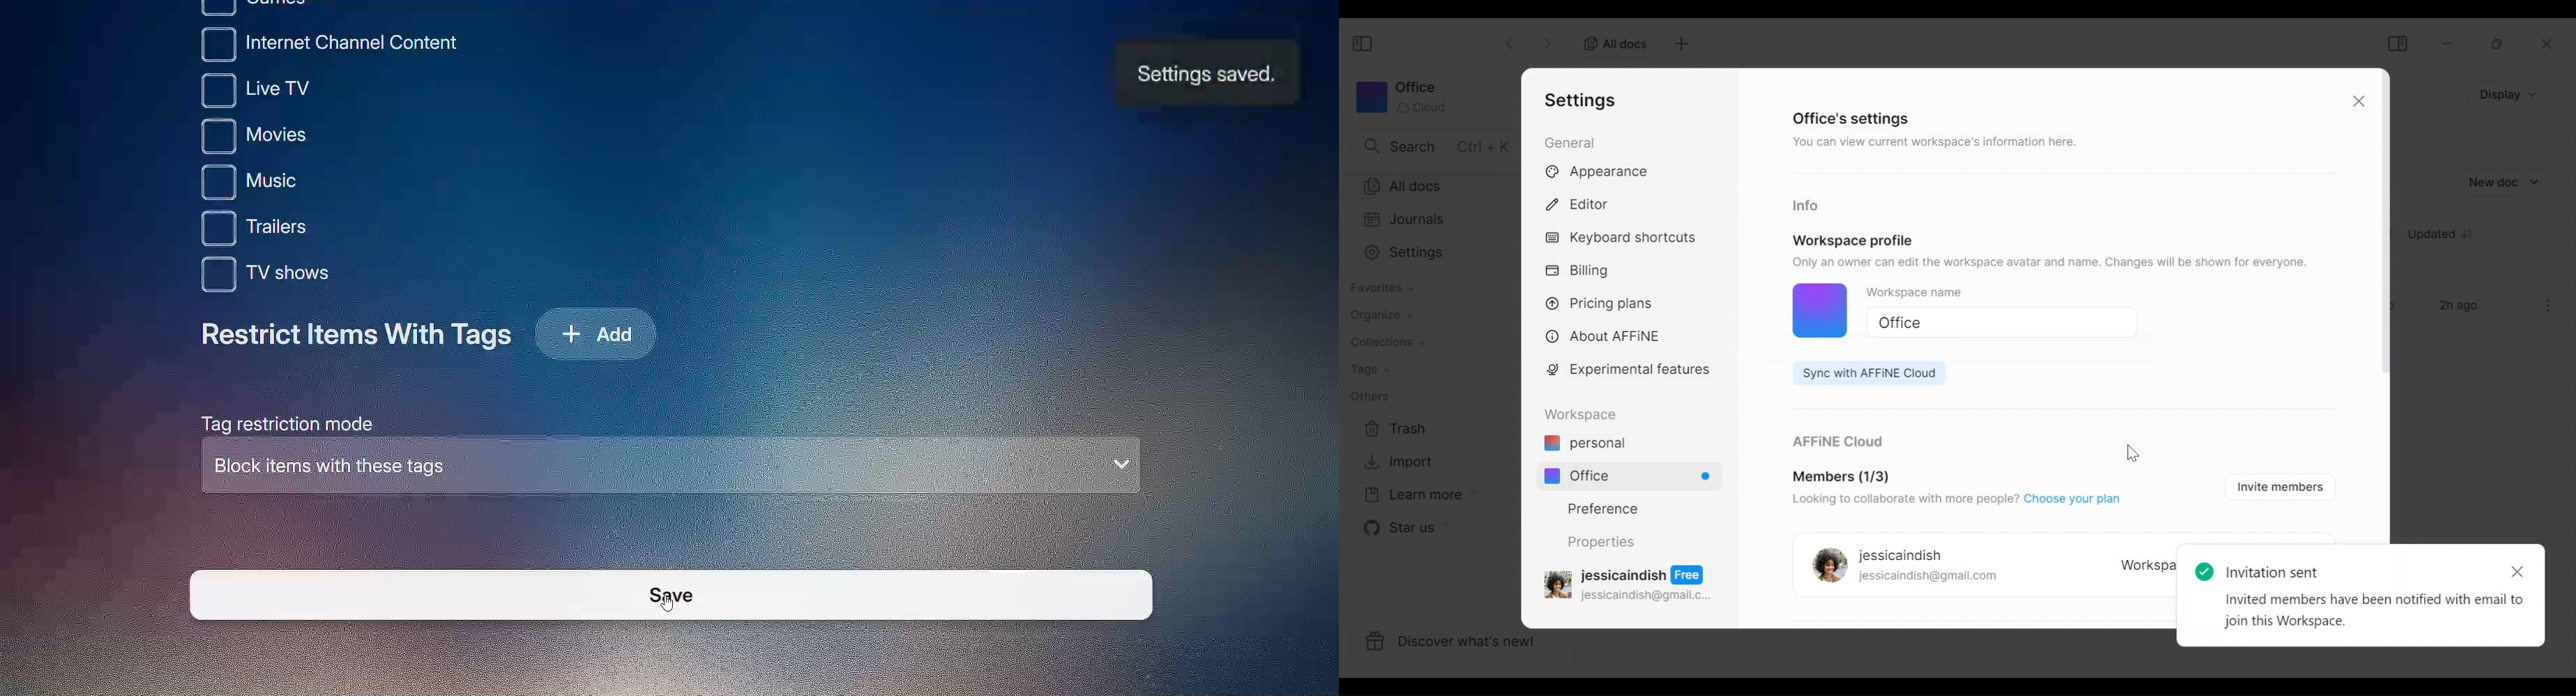 This screenshot has height=700, width=2576. What do you see at coordinates (1842, 478) in the screenshot?
I see `Members (1/3)` at bounding box center [1842, 478].